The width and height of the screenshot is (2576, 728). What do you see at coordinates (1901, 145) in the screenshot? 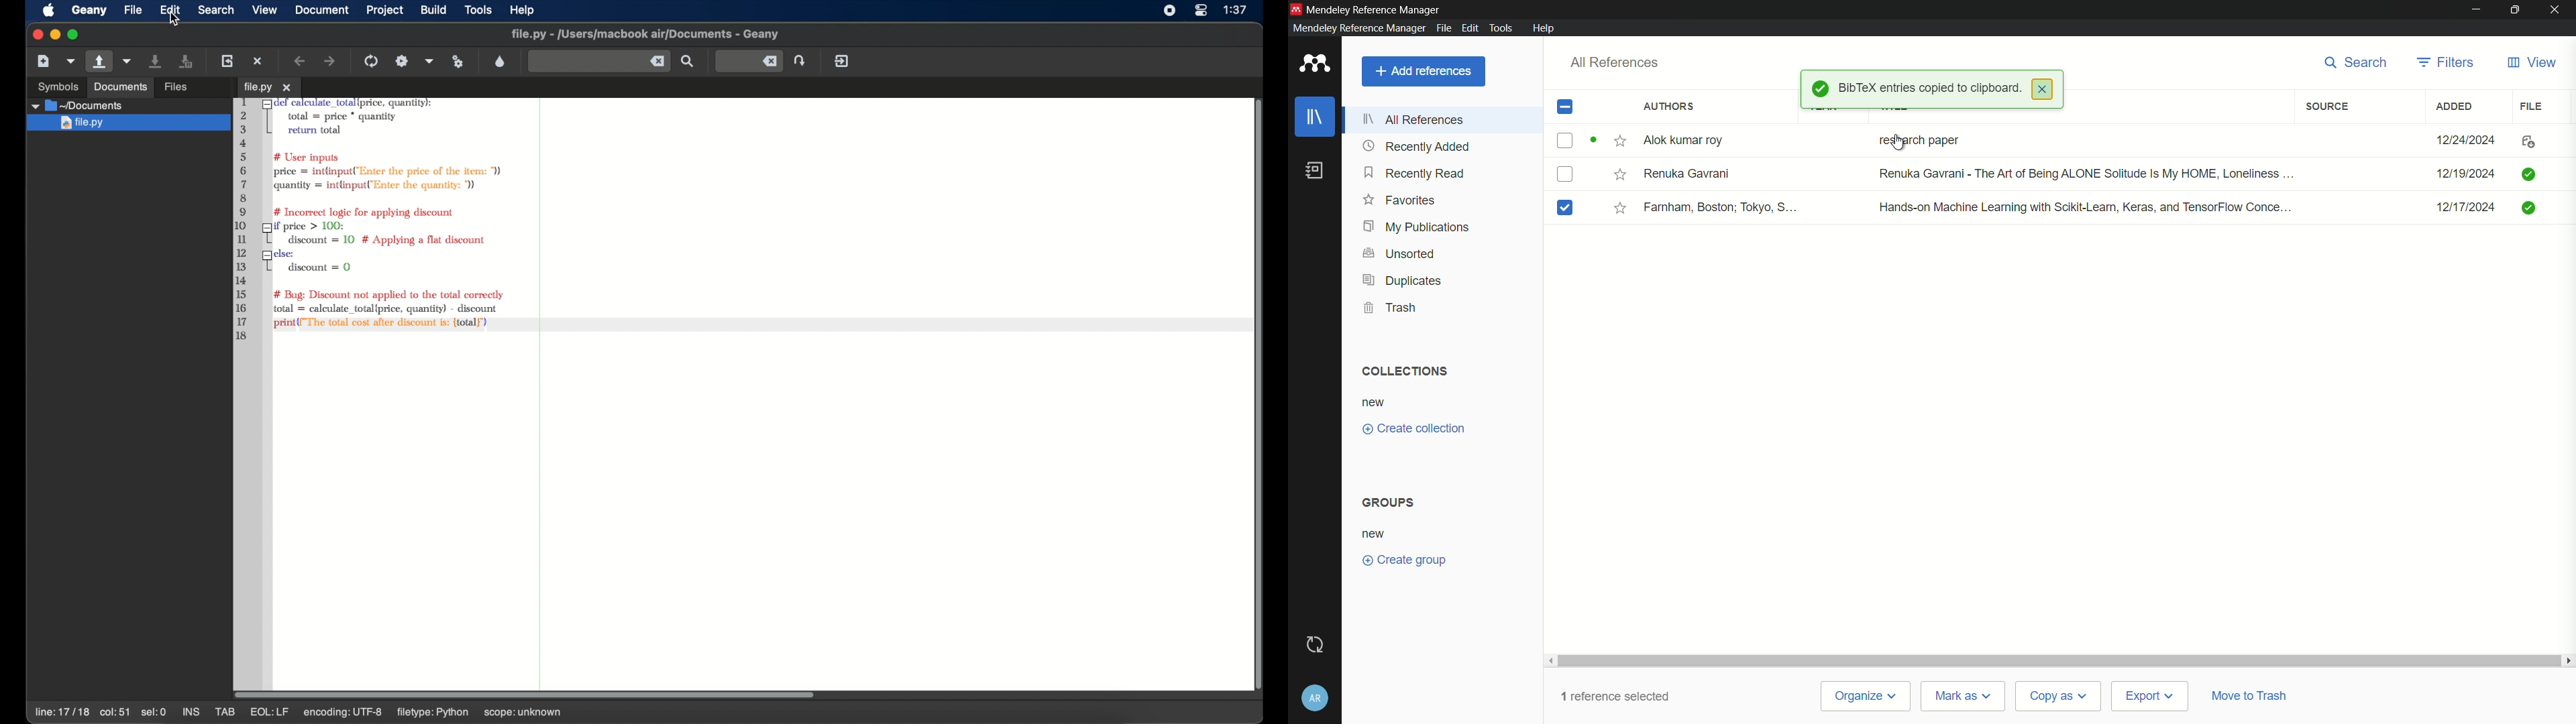
I see `cursor` at bounding box center [1901, 145].